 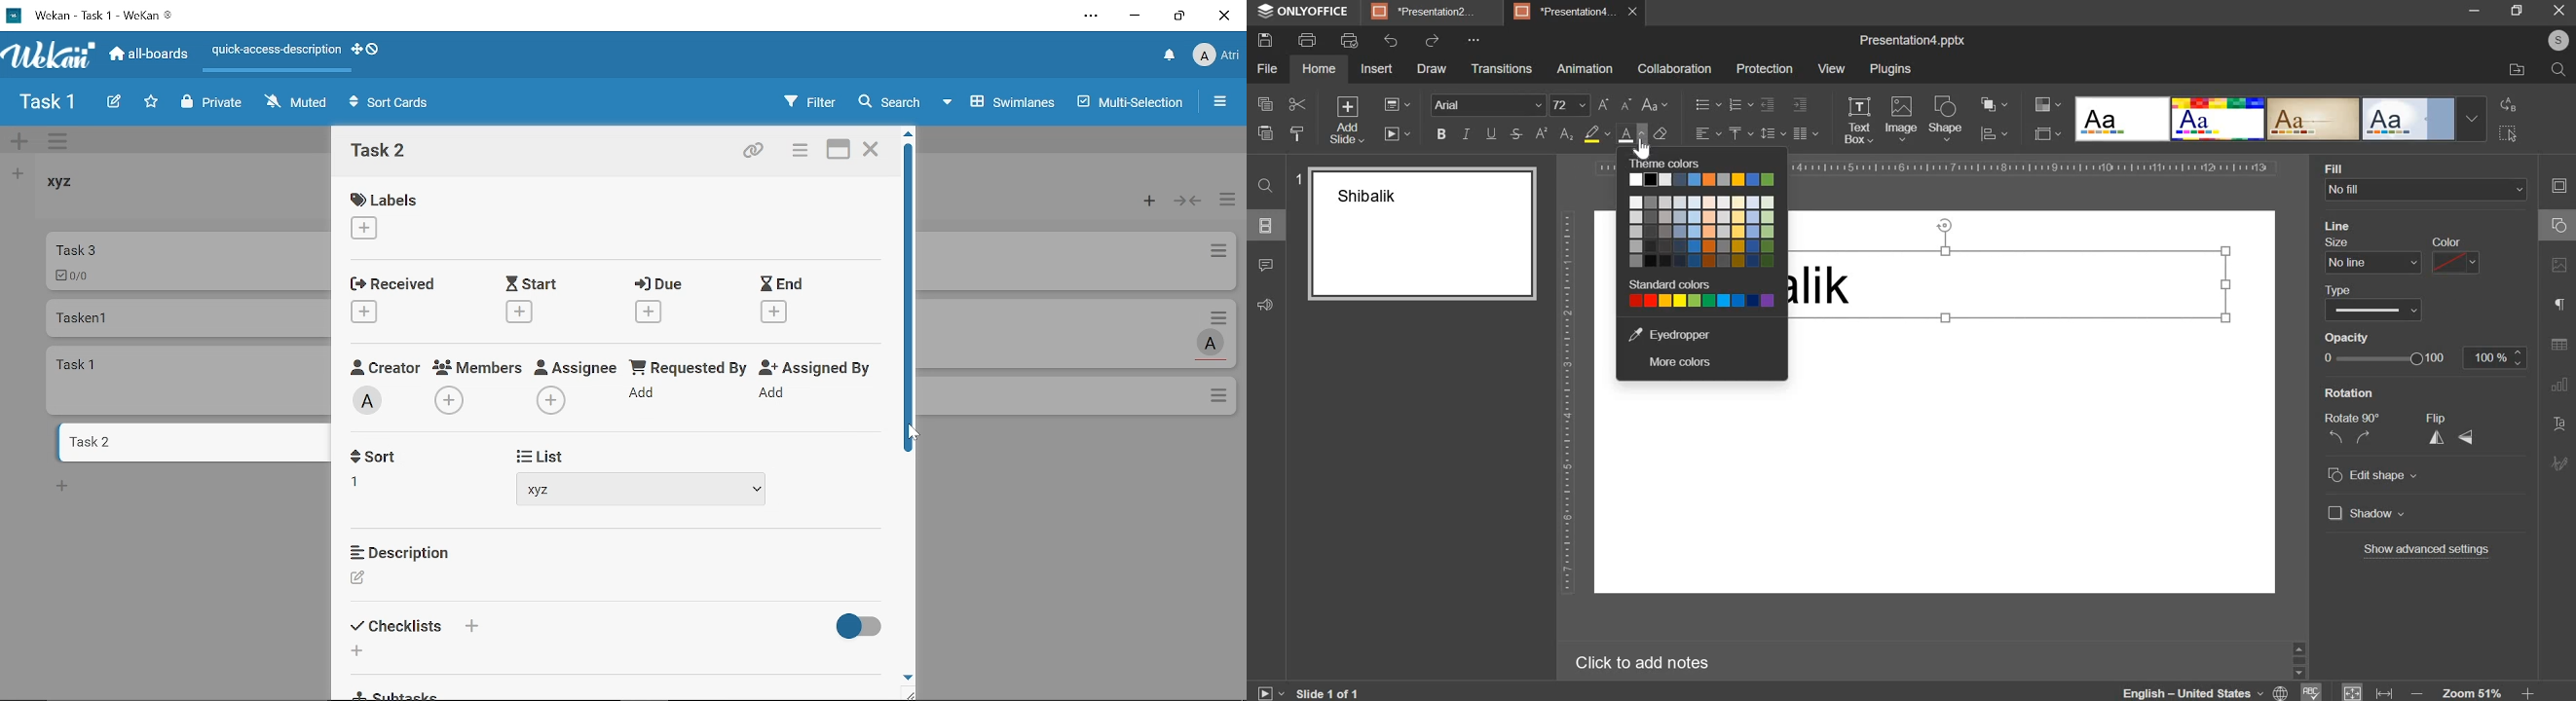 What do you see at coordinates (478, 625) in the screenshot?
I see `Add checklist` at bounding box center [478, 625].